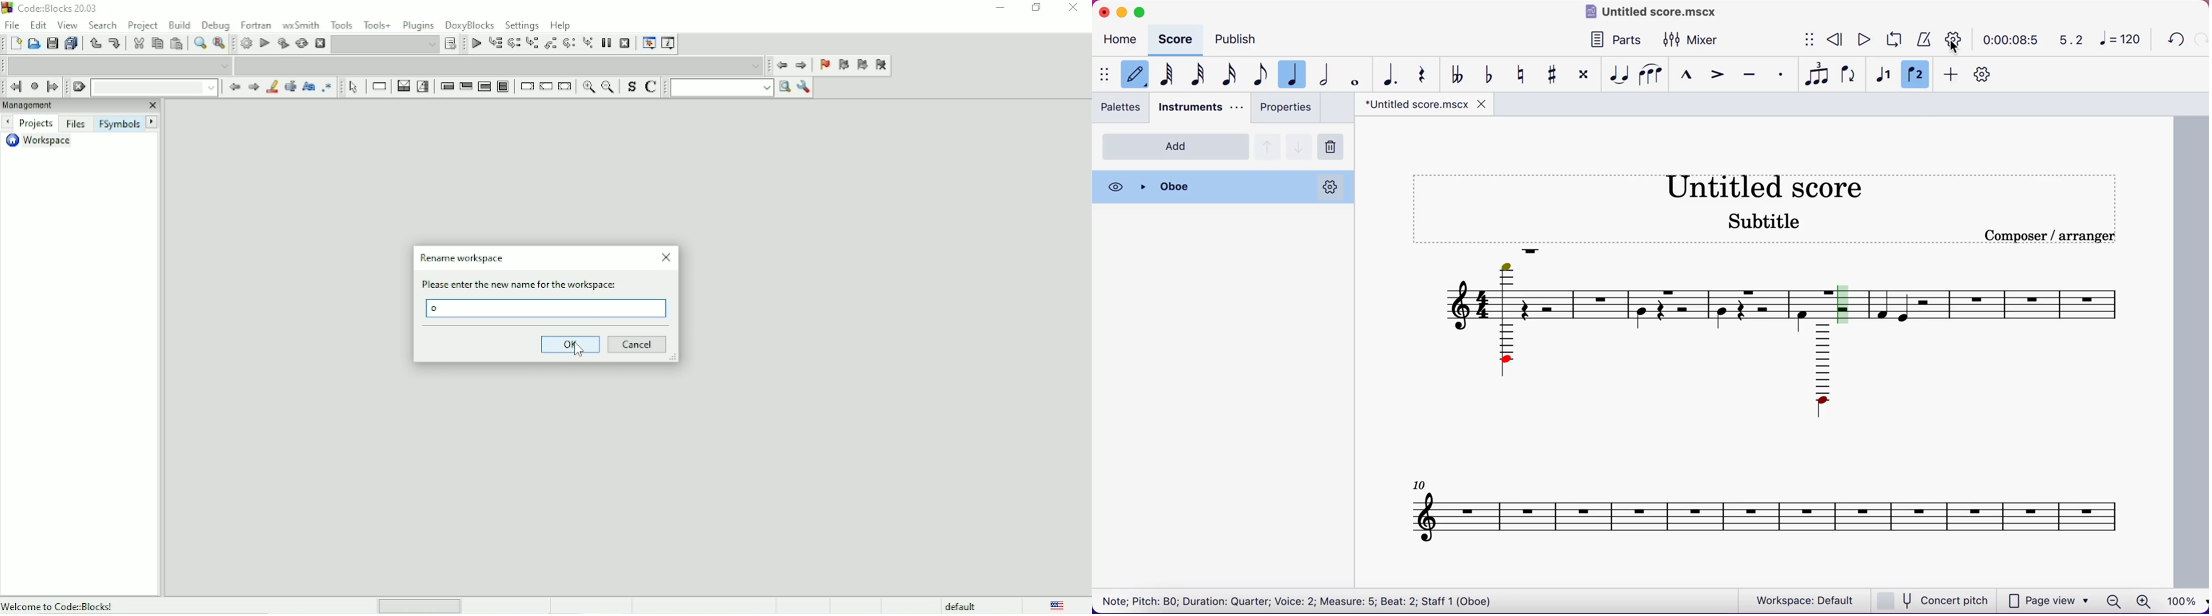 The height and width of the screenshot is (616, 2212). Describe the element at coordinates (1836, 39) in the screenshot. I see `review` at that location.